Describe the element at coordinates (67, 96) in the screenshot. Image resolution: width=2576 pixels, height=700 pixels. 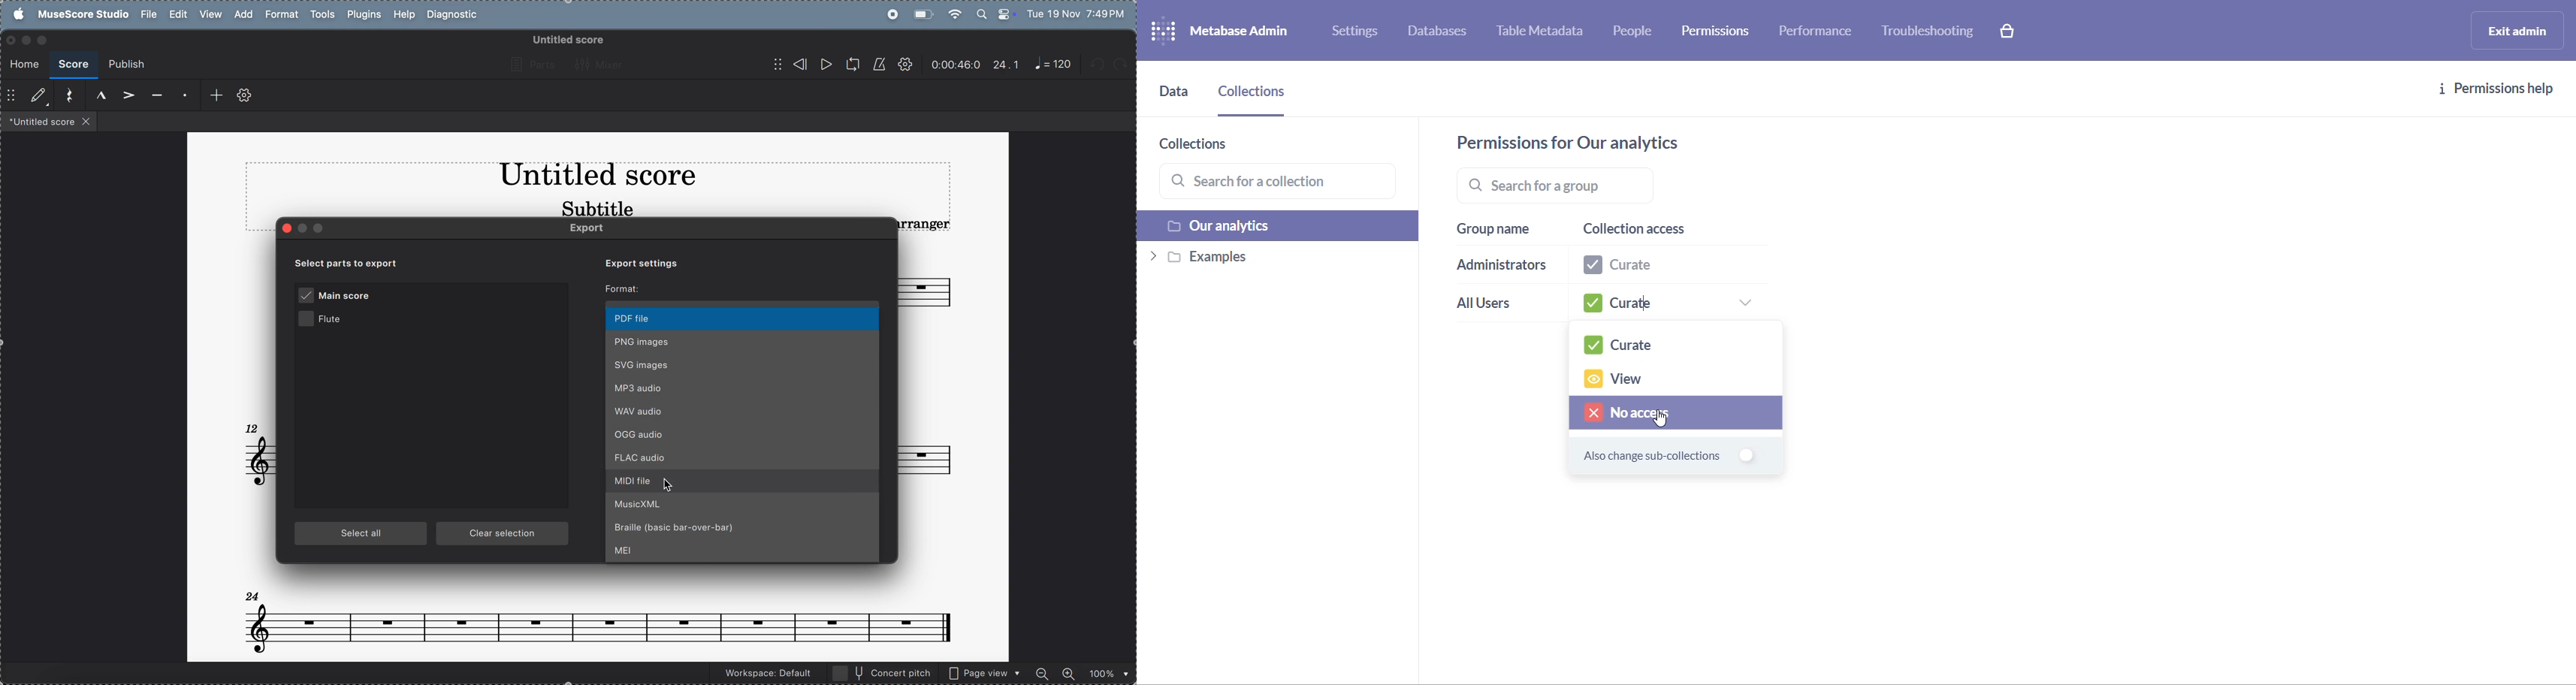
I see `reset` at that location.